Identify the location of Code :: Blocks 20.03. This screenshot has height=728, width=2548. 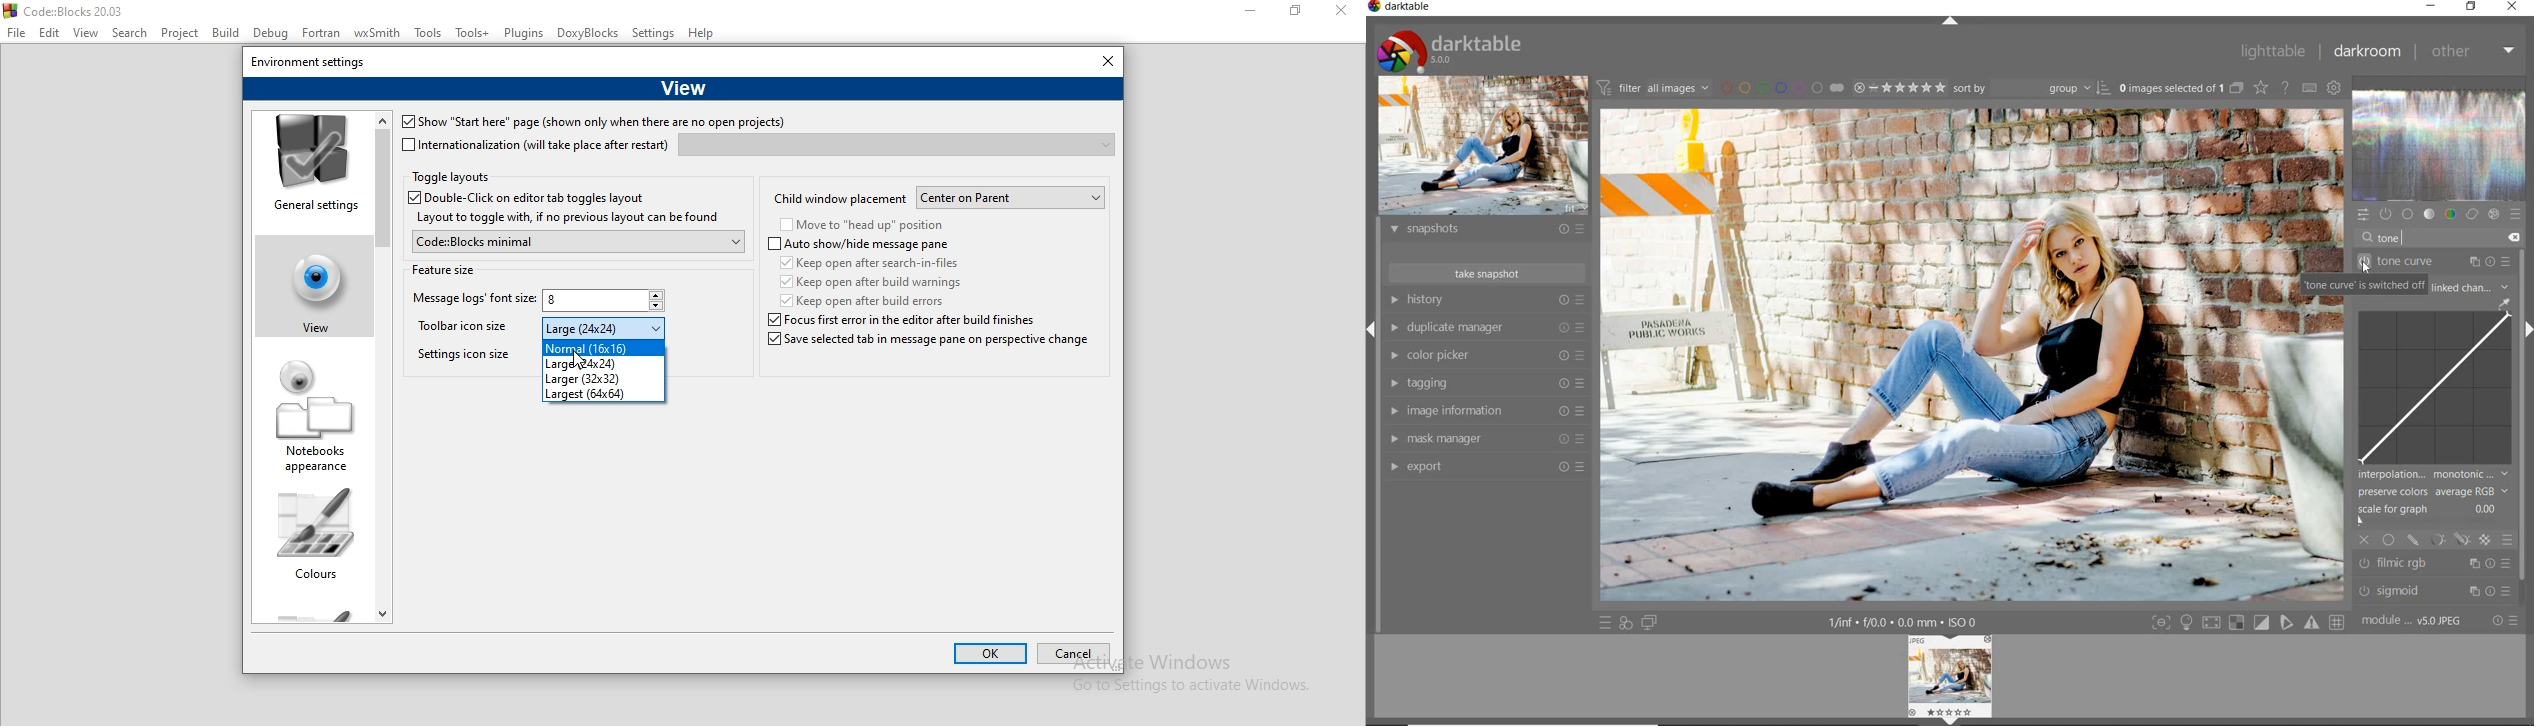
(67, 10).